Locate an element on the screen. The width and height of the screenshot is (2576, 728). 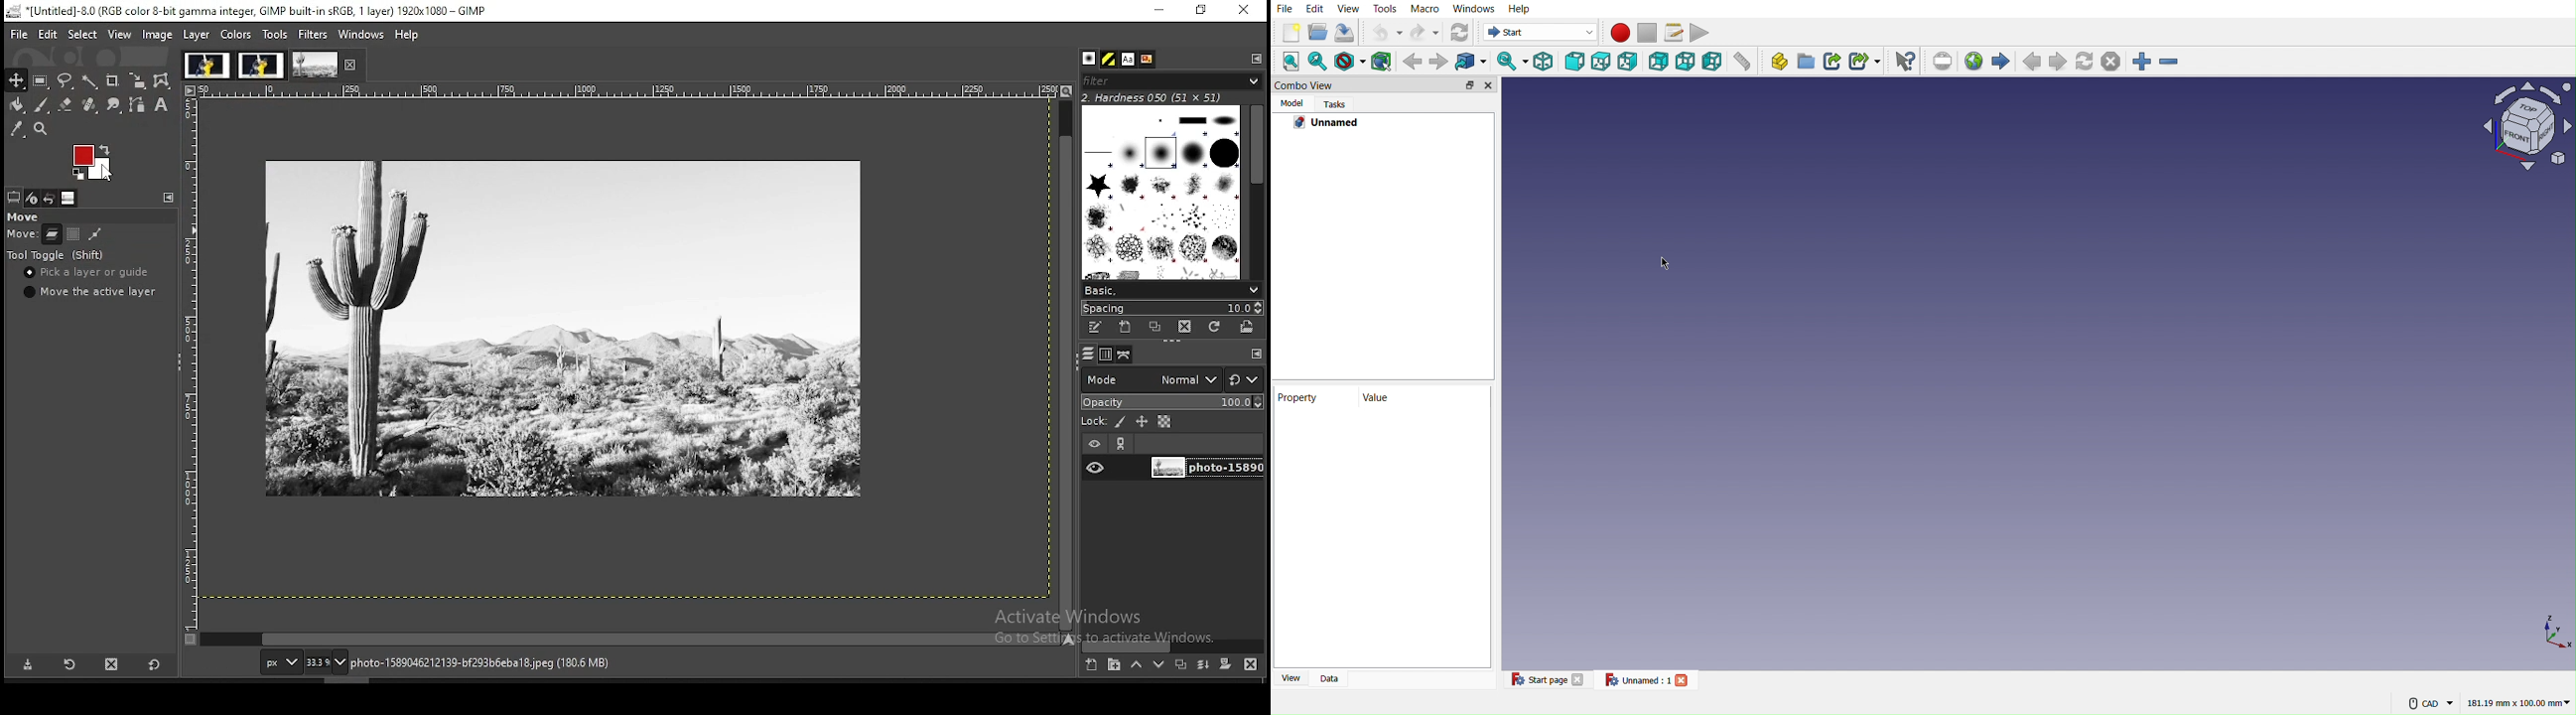
brushes is located at coordinates (1091, 59).